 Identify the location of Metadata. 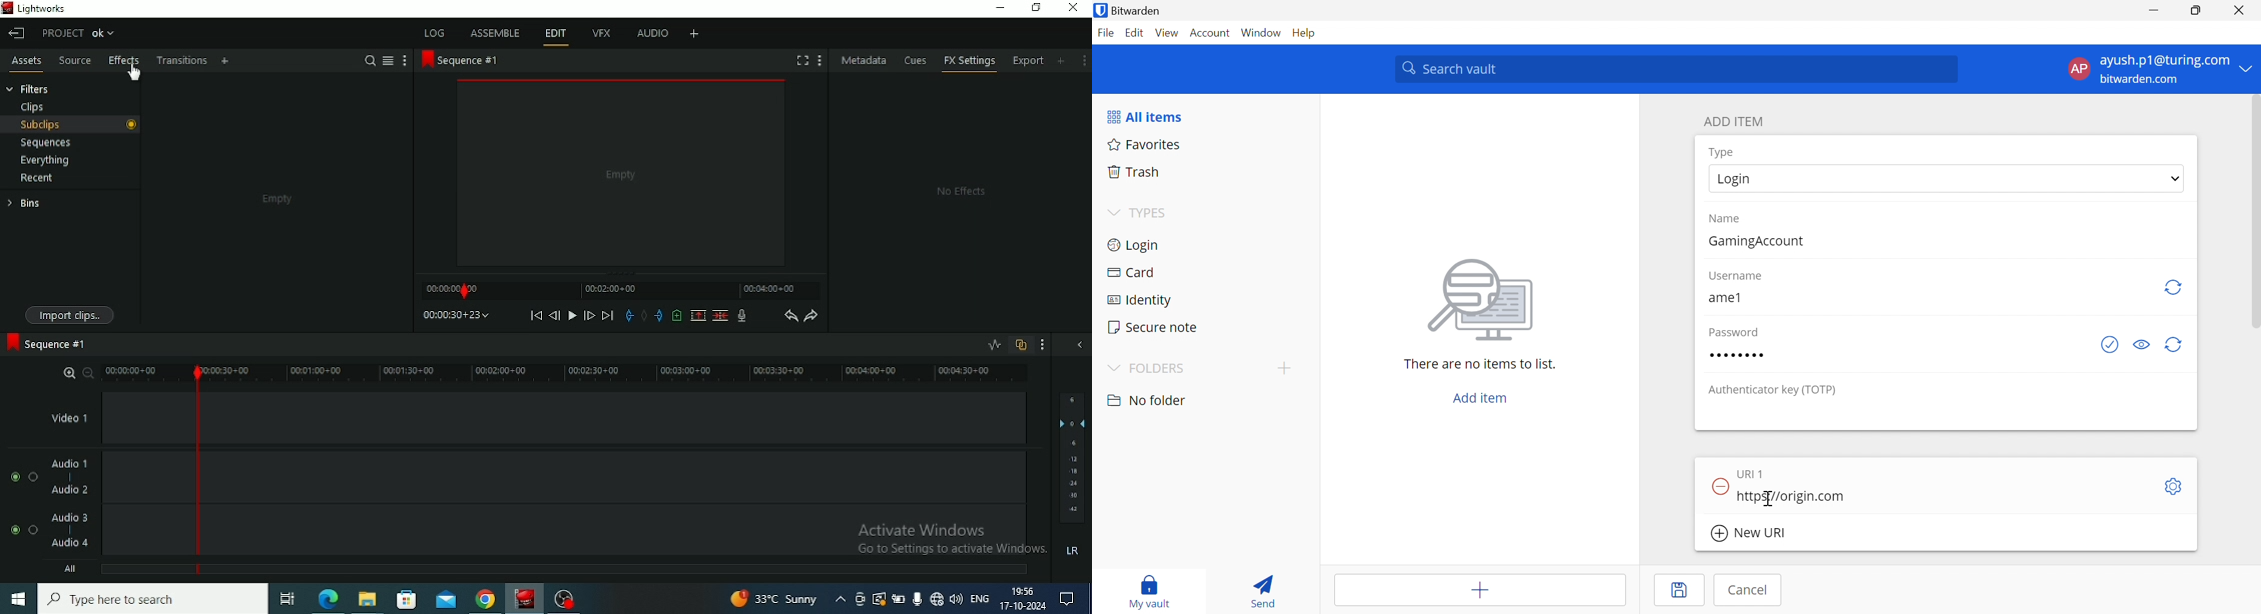
(865, 60).